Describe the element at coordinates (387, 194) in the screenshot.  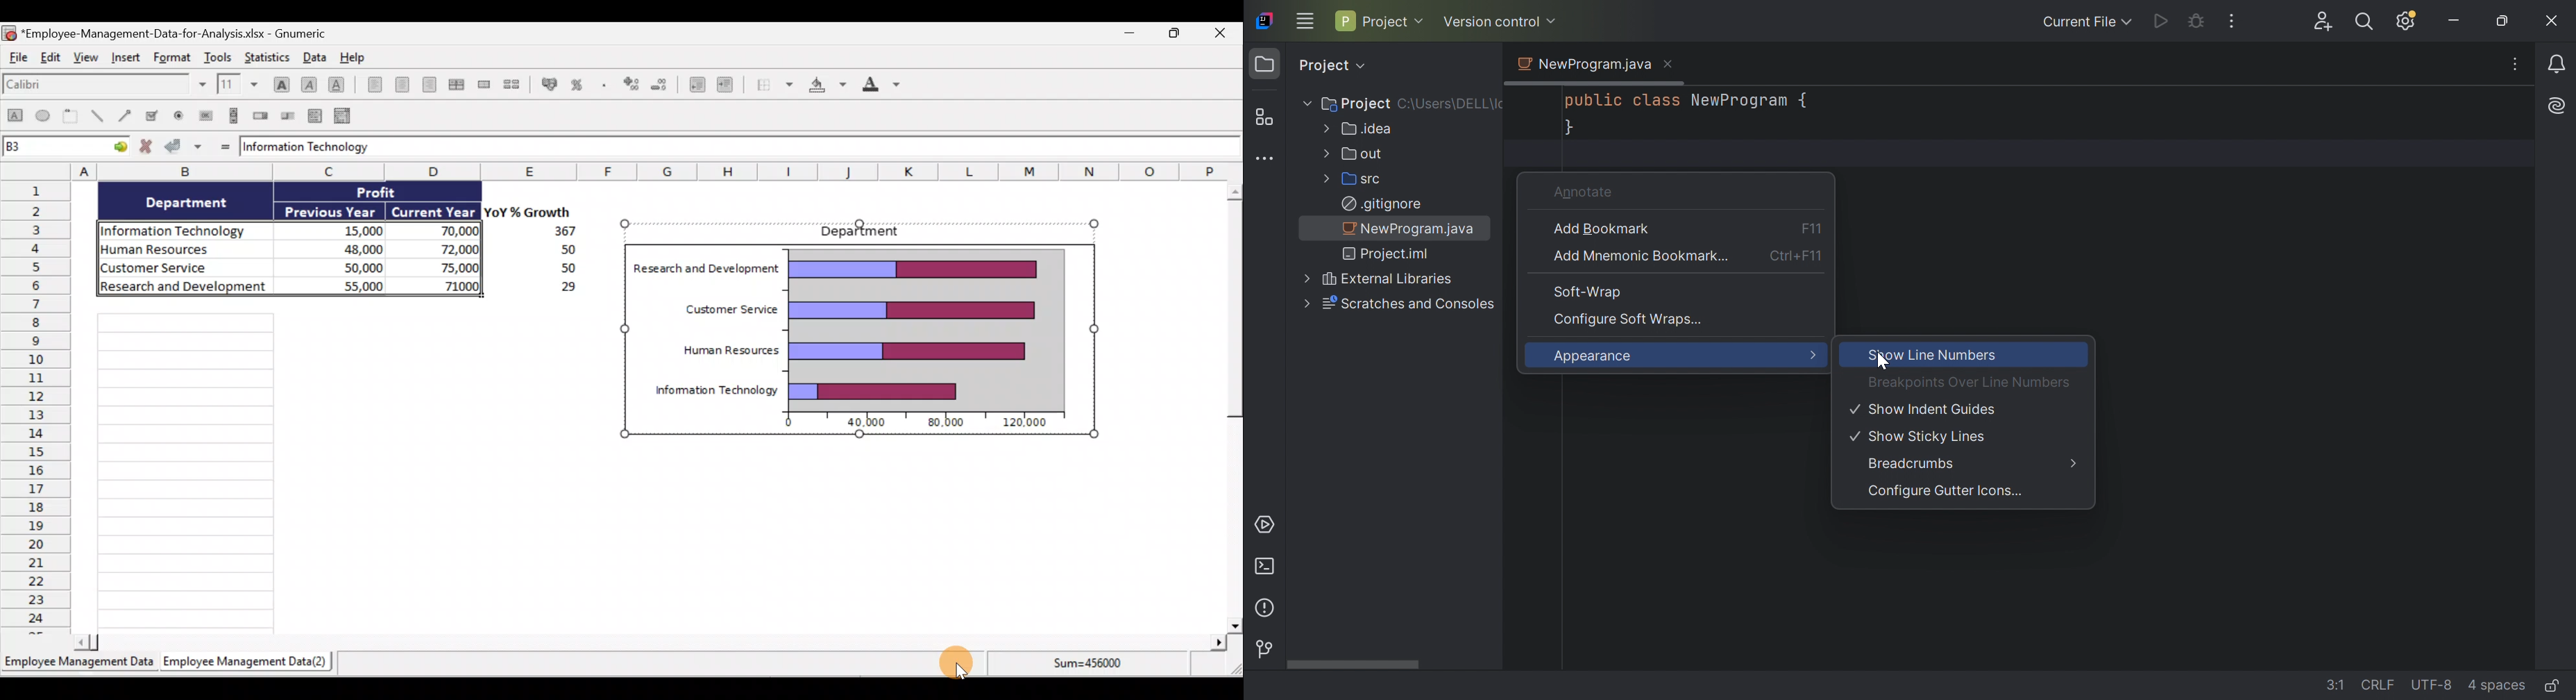
I see `Profit` at that location.